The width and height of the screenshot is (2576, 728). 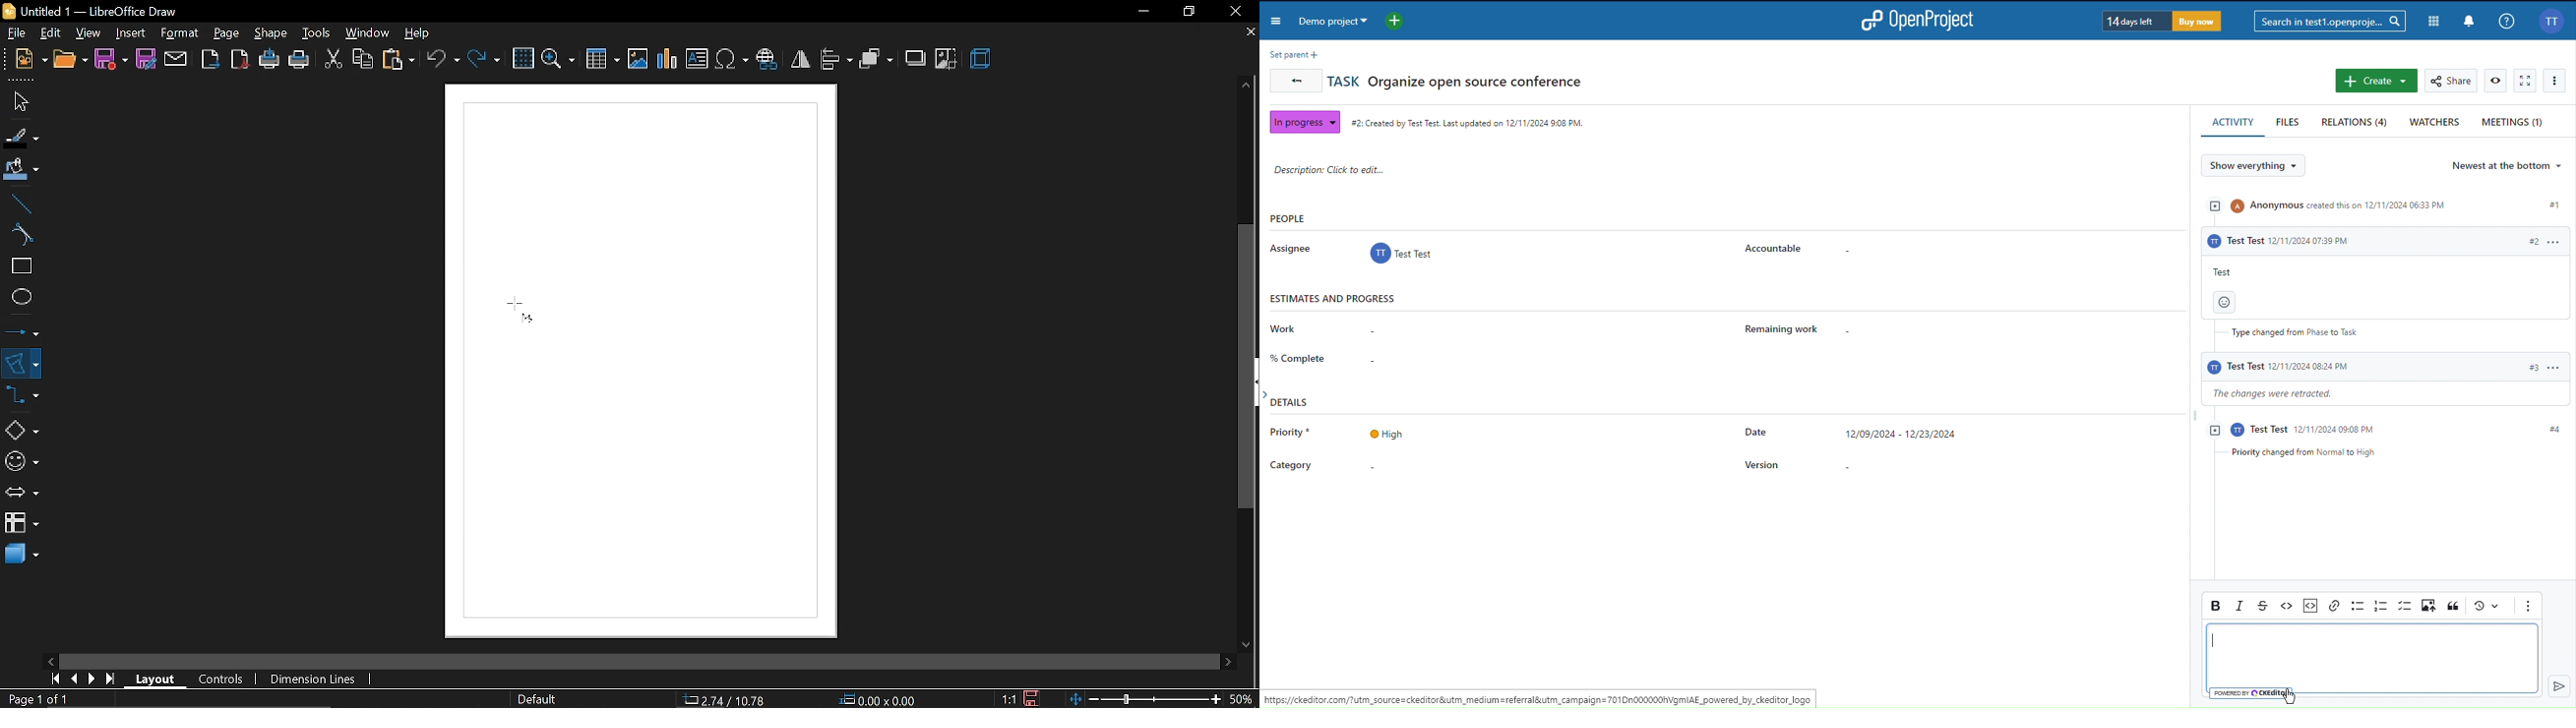 What do you see at coordinates (668, 59) in the screenshot?
I see `insert chart` at bounding box center [668, 59].